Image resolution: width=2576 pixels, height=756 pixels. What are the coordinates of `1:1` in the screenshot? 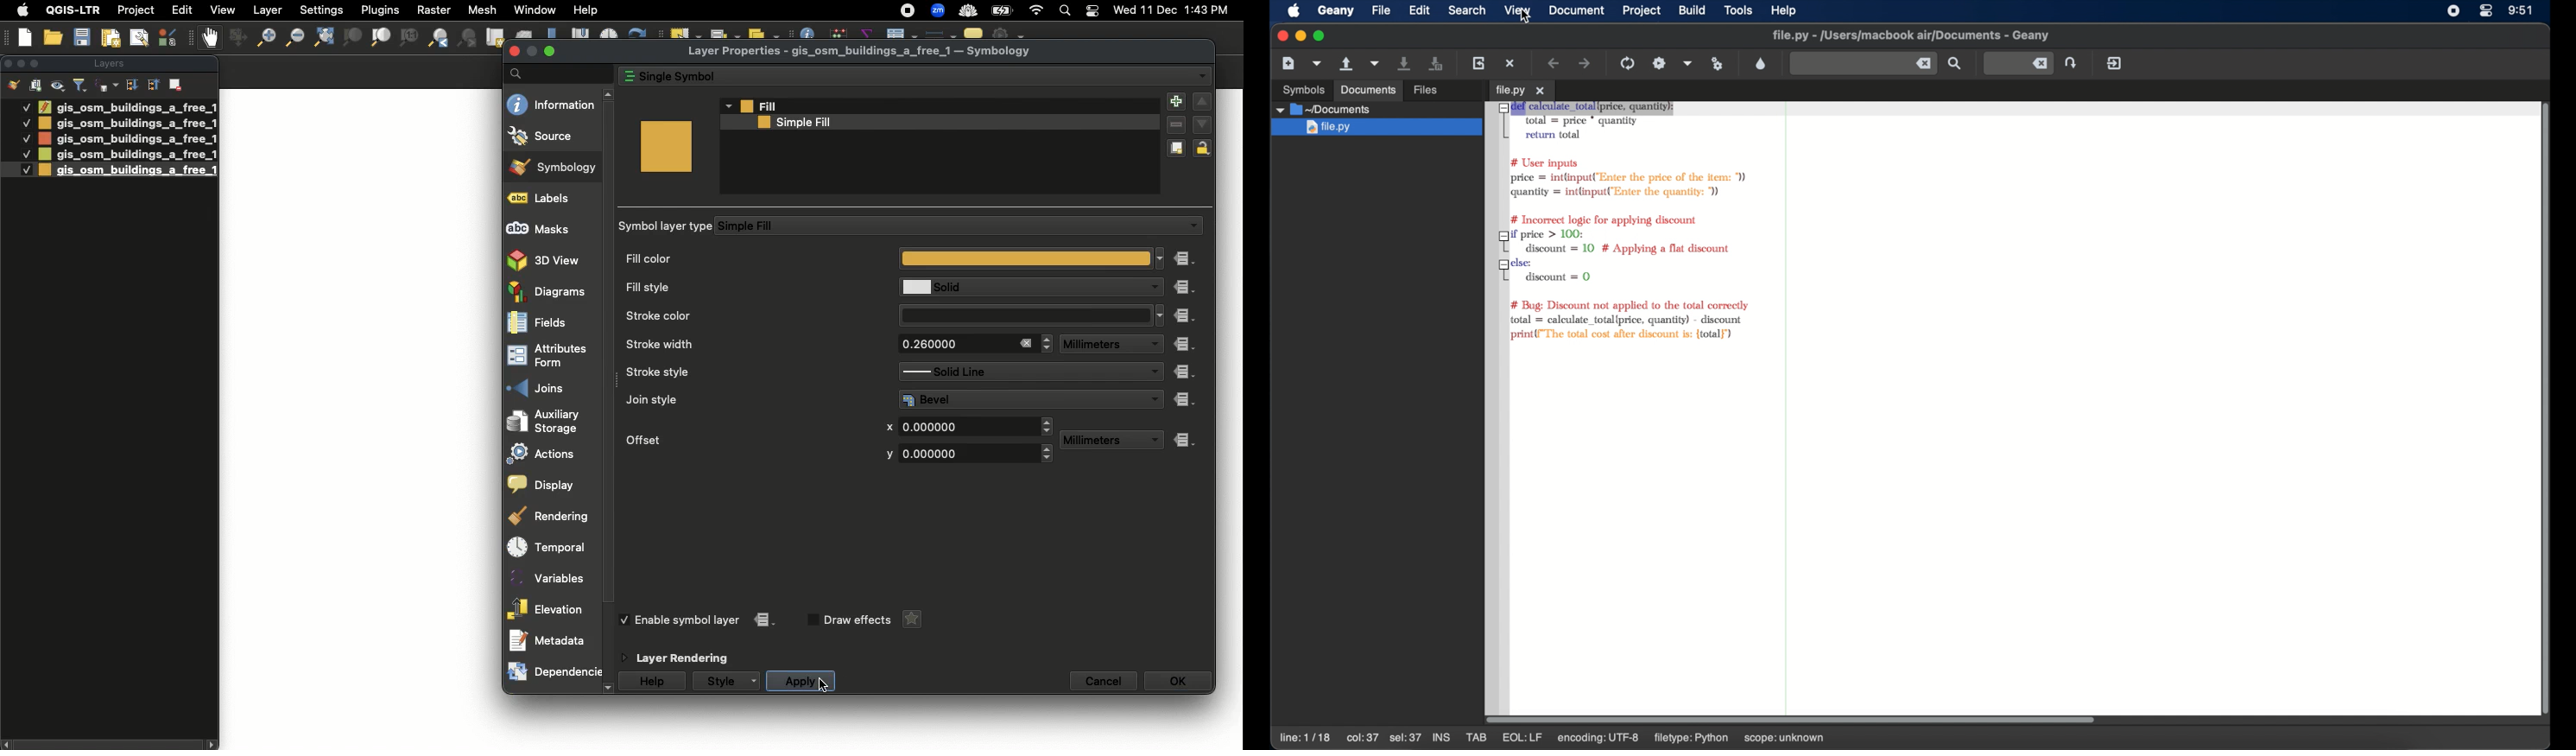 It's located at (408, 38).